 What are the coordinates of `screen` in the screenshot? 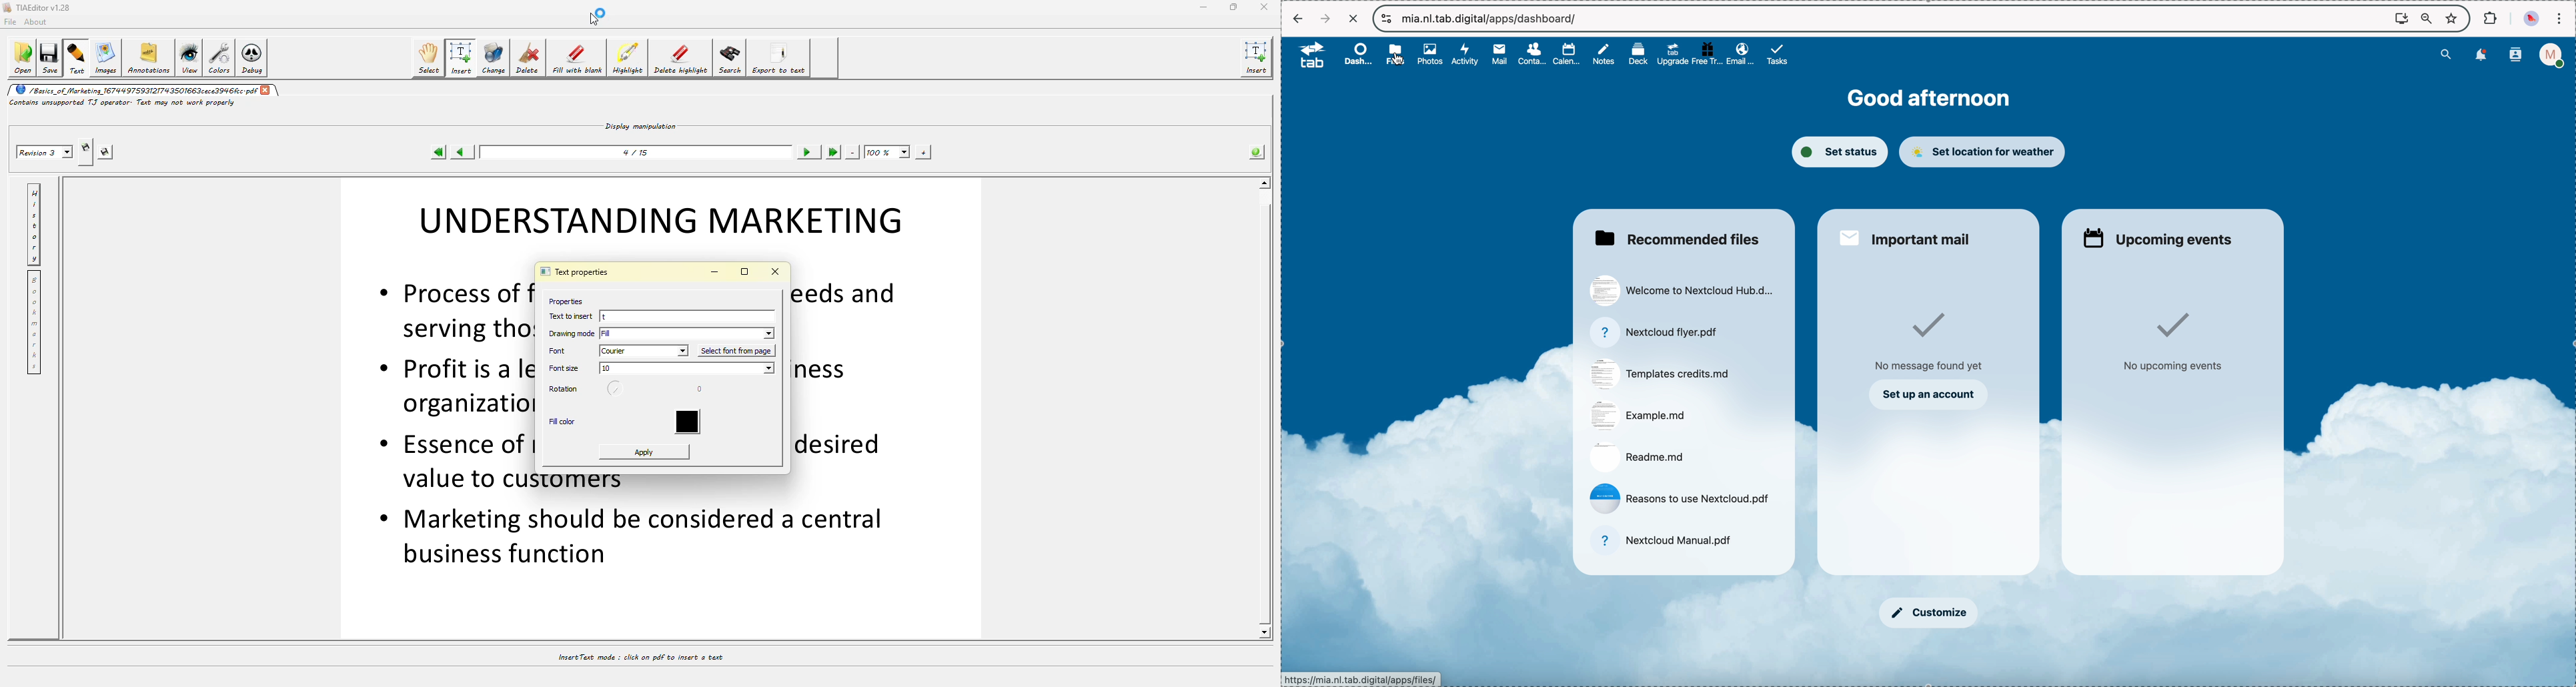 It's located at (2401, 17).